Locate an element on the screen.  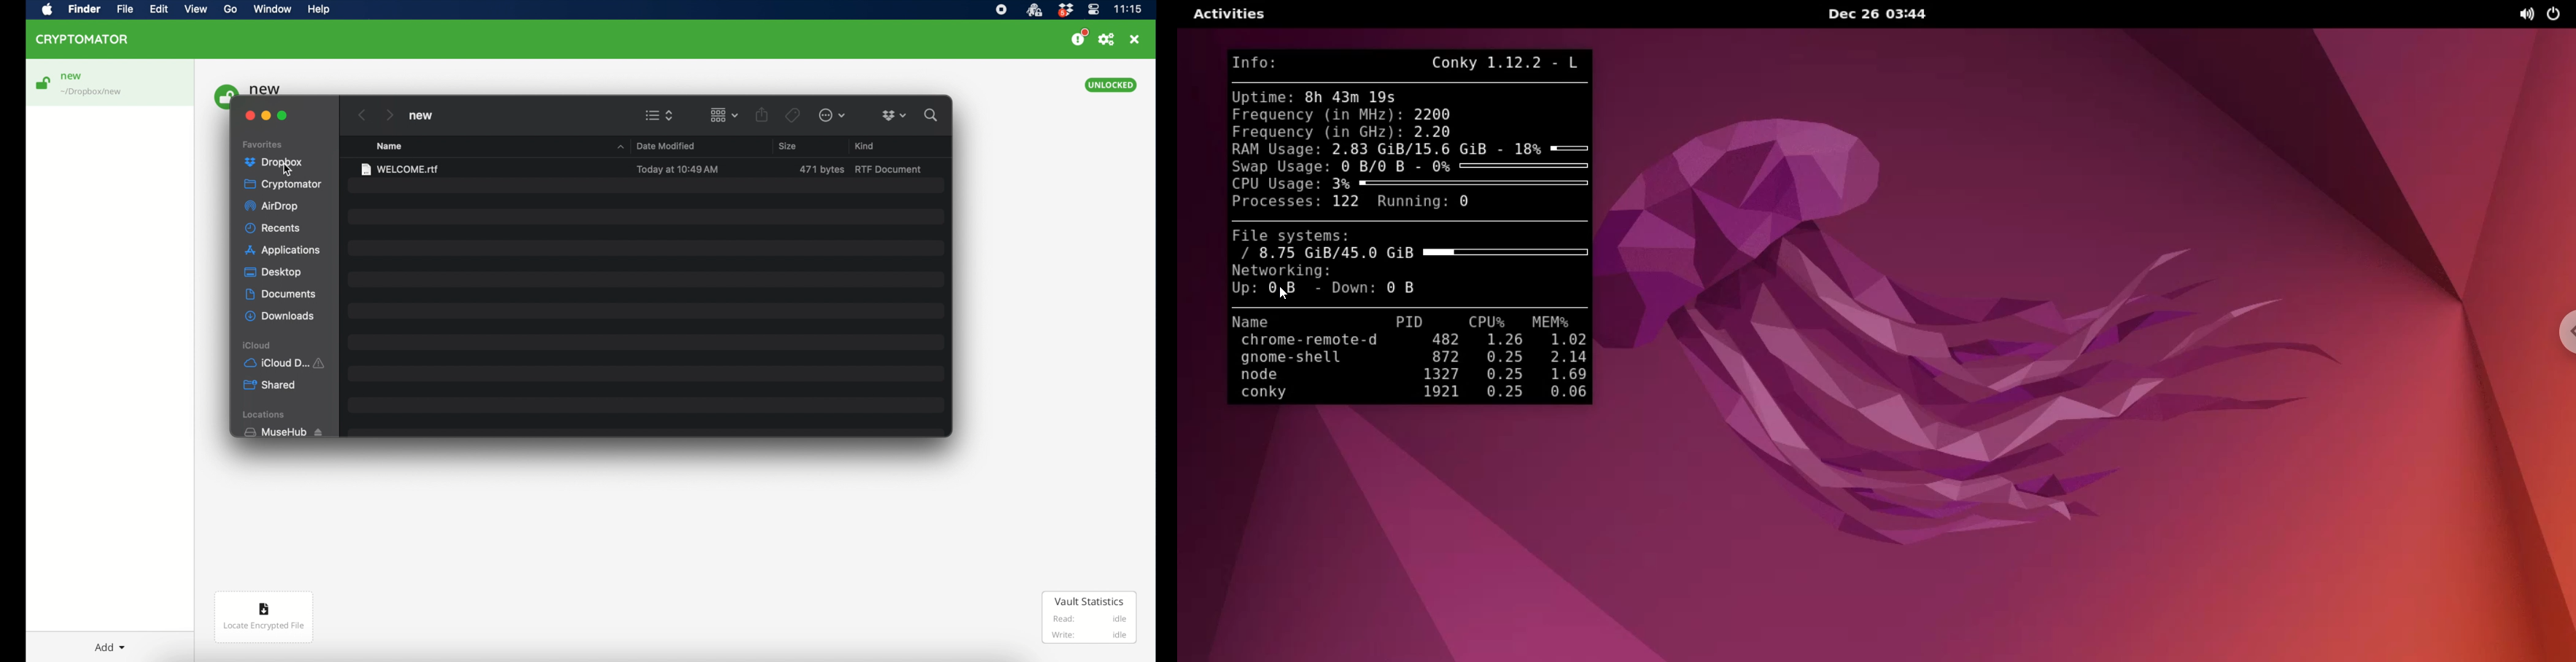
0 B/0 B is located at coordinates (1380, 166).